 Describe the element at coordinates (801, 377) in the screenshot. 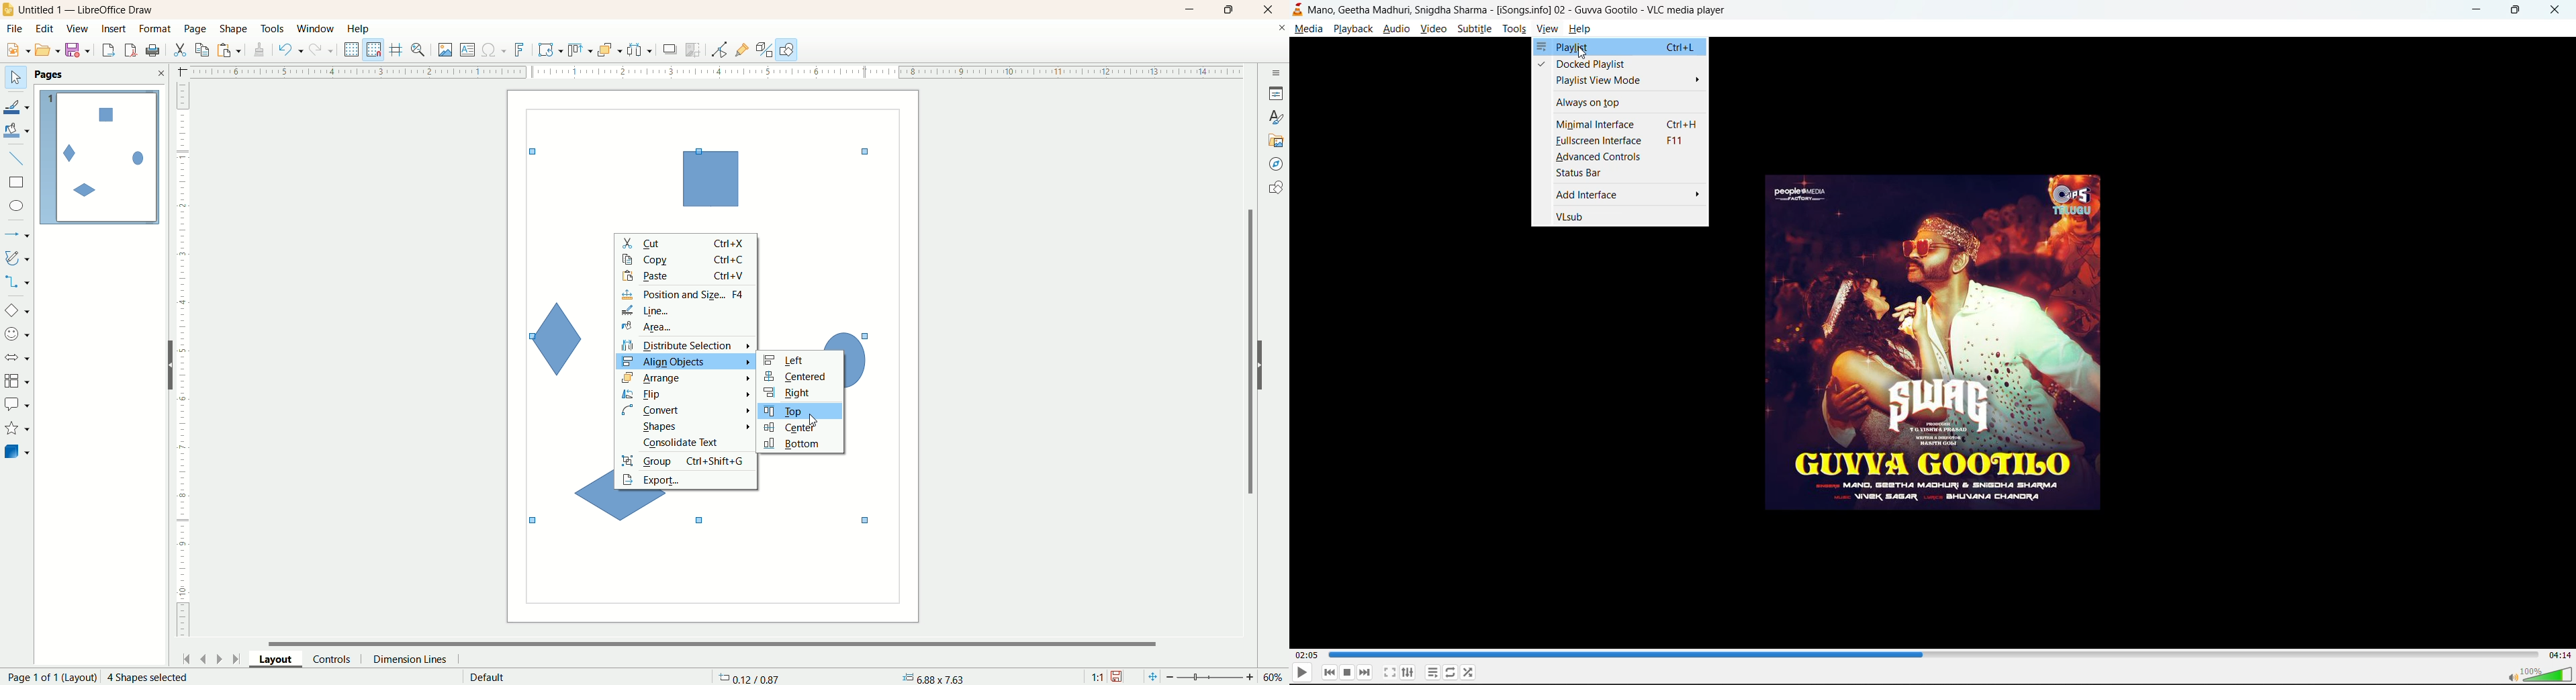

I see `centered` at that location.